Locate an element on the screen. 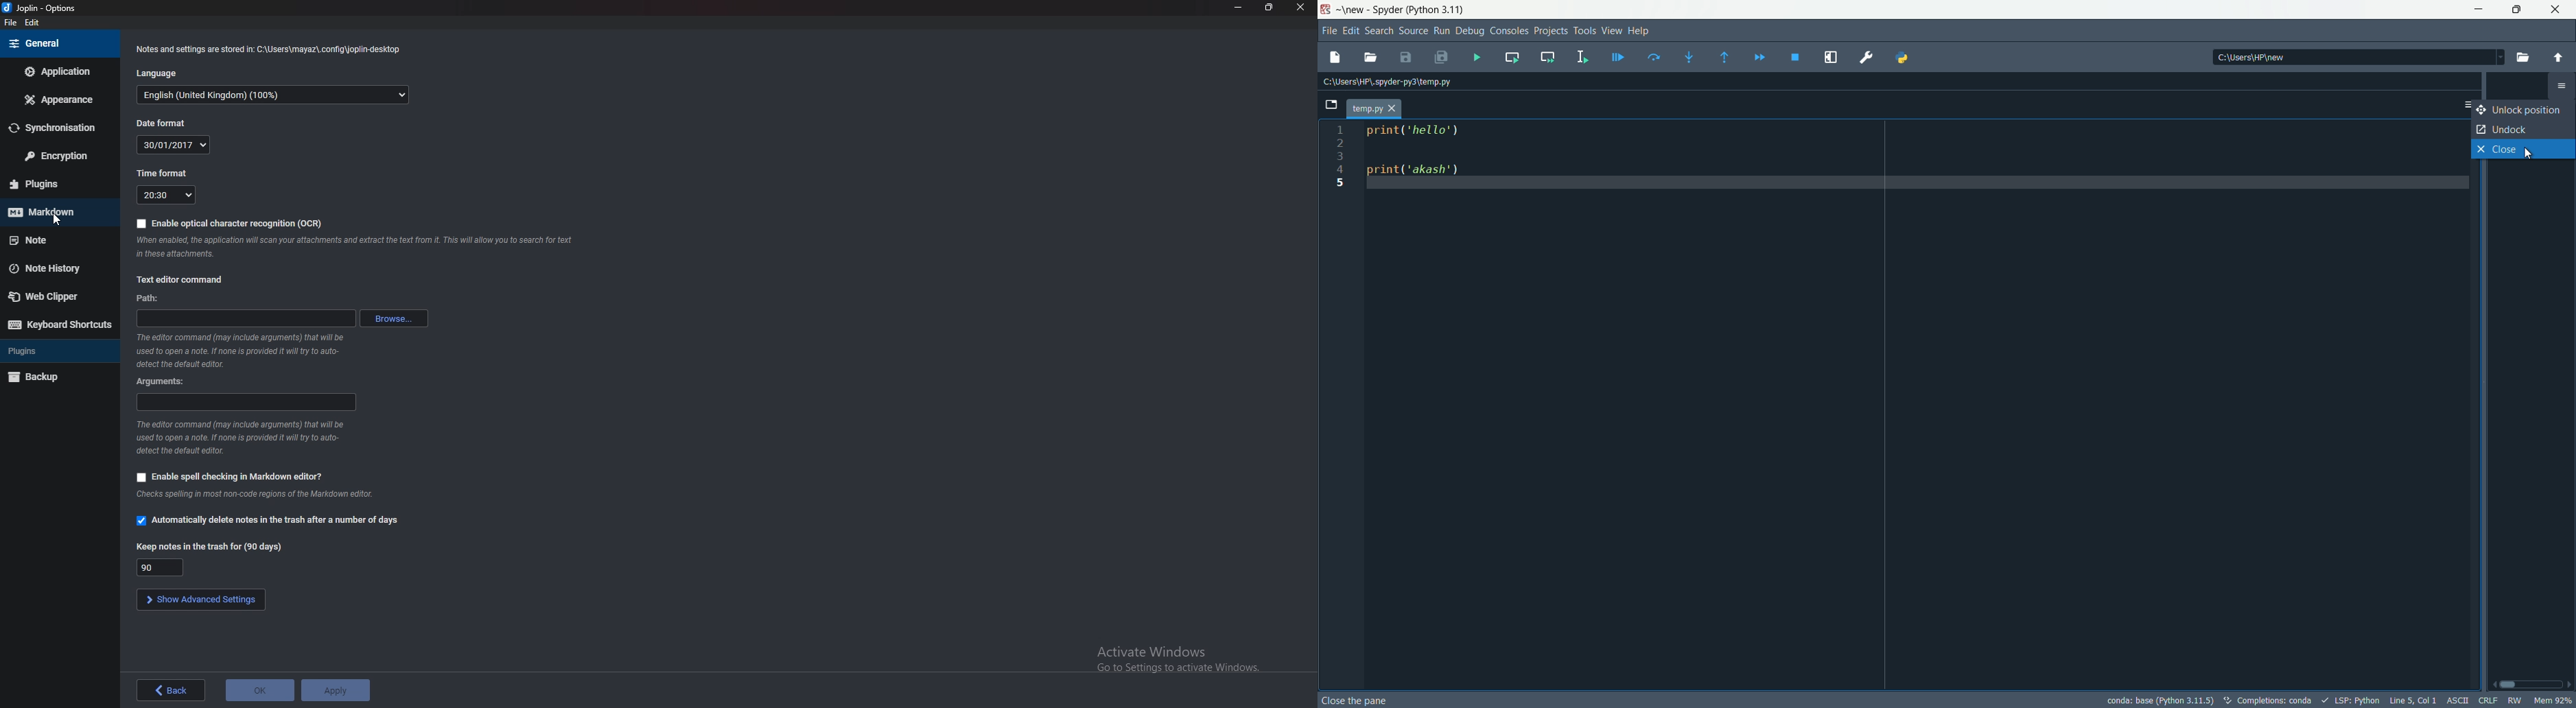 Image resolution: width=2576 pixels, height=728 pixels. run current line is located at coordinates (1653, 58).